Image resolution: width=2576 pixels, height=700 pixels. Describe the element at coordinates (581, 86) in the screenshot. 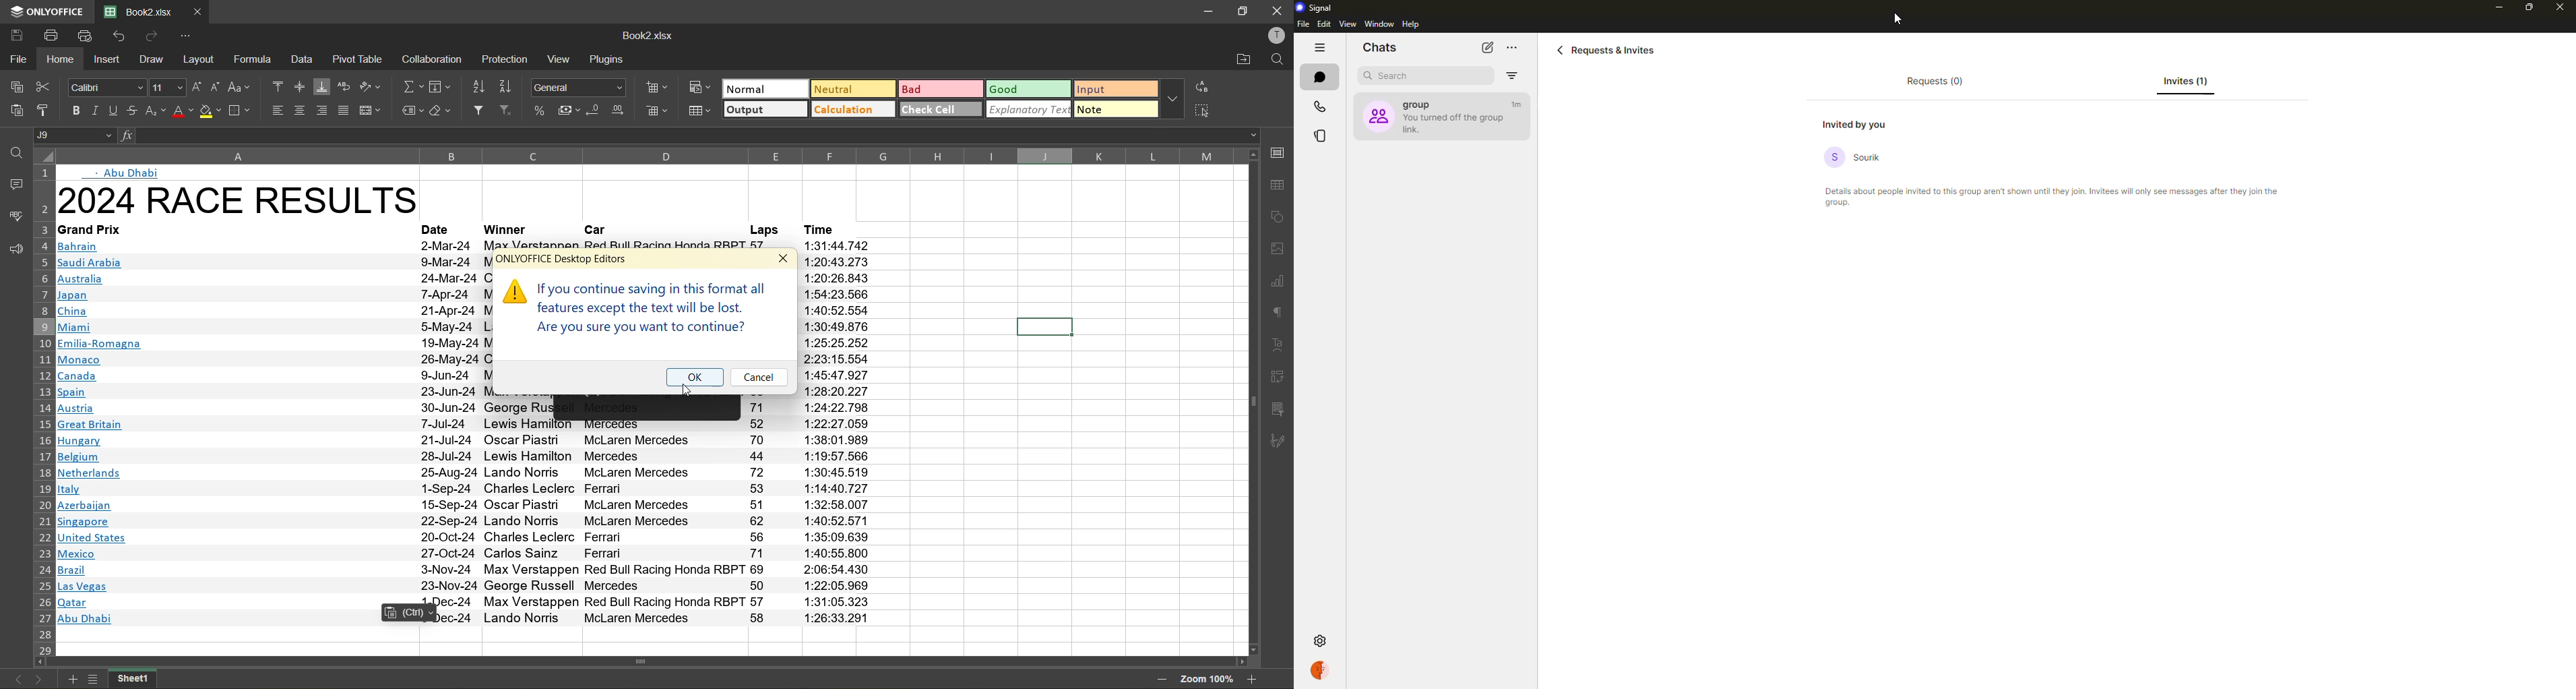

I see `number format` at that location.